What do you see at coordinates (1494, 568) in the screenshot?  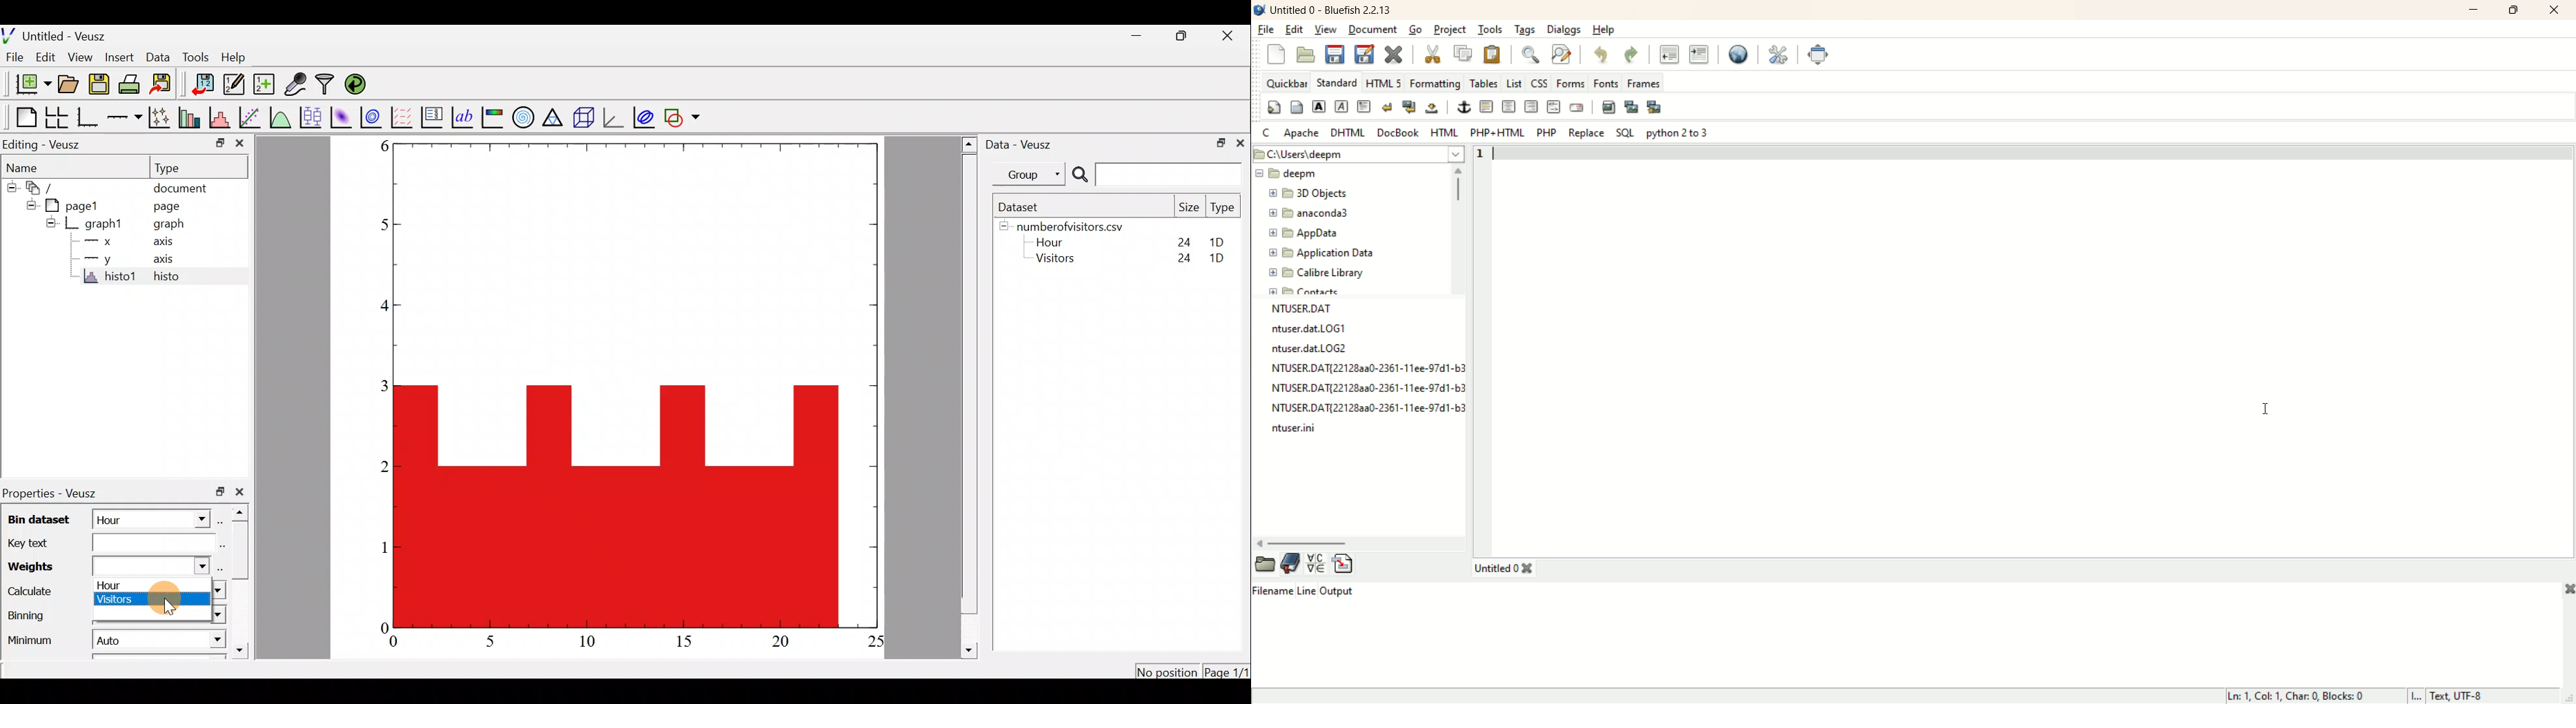 I see `untitled` at bounding box center [1494, 568].